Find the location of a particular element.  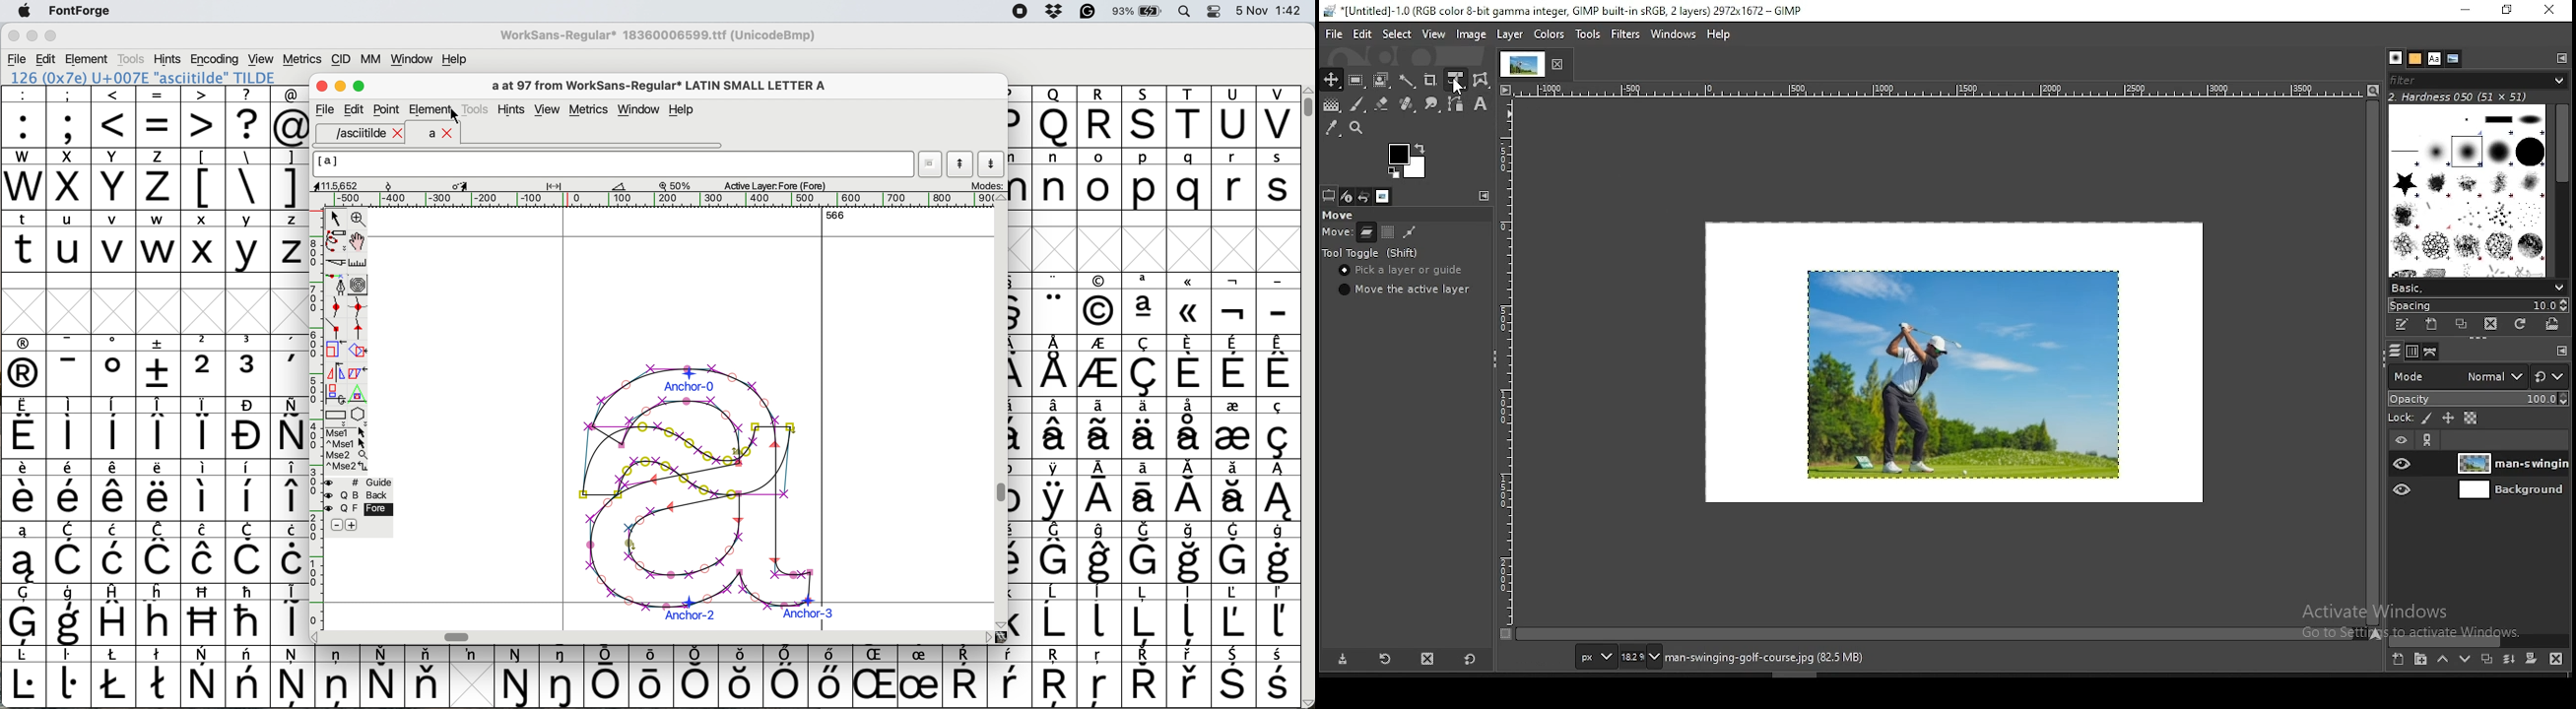

symbol is located at coordinates (250, 365).